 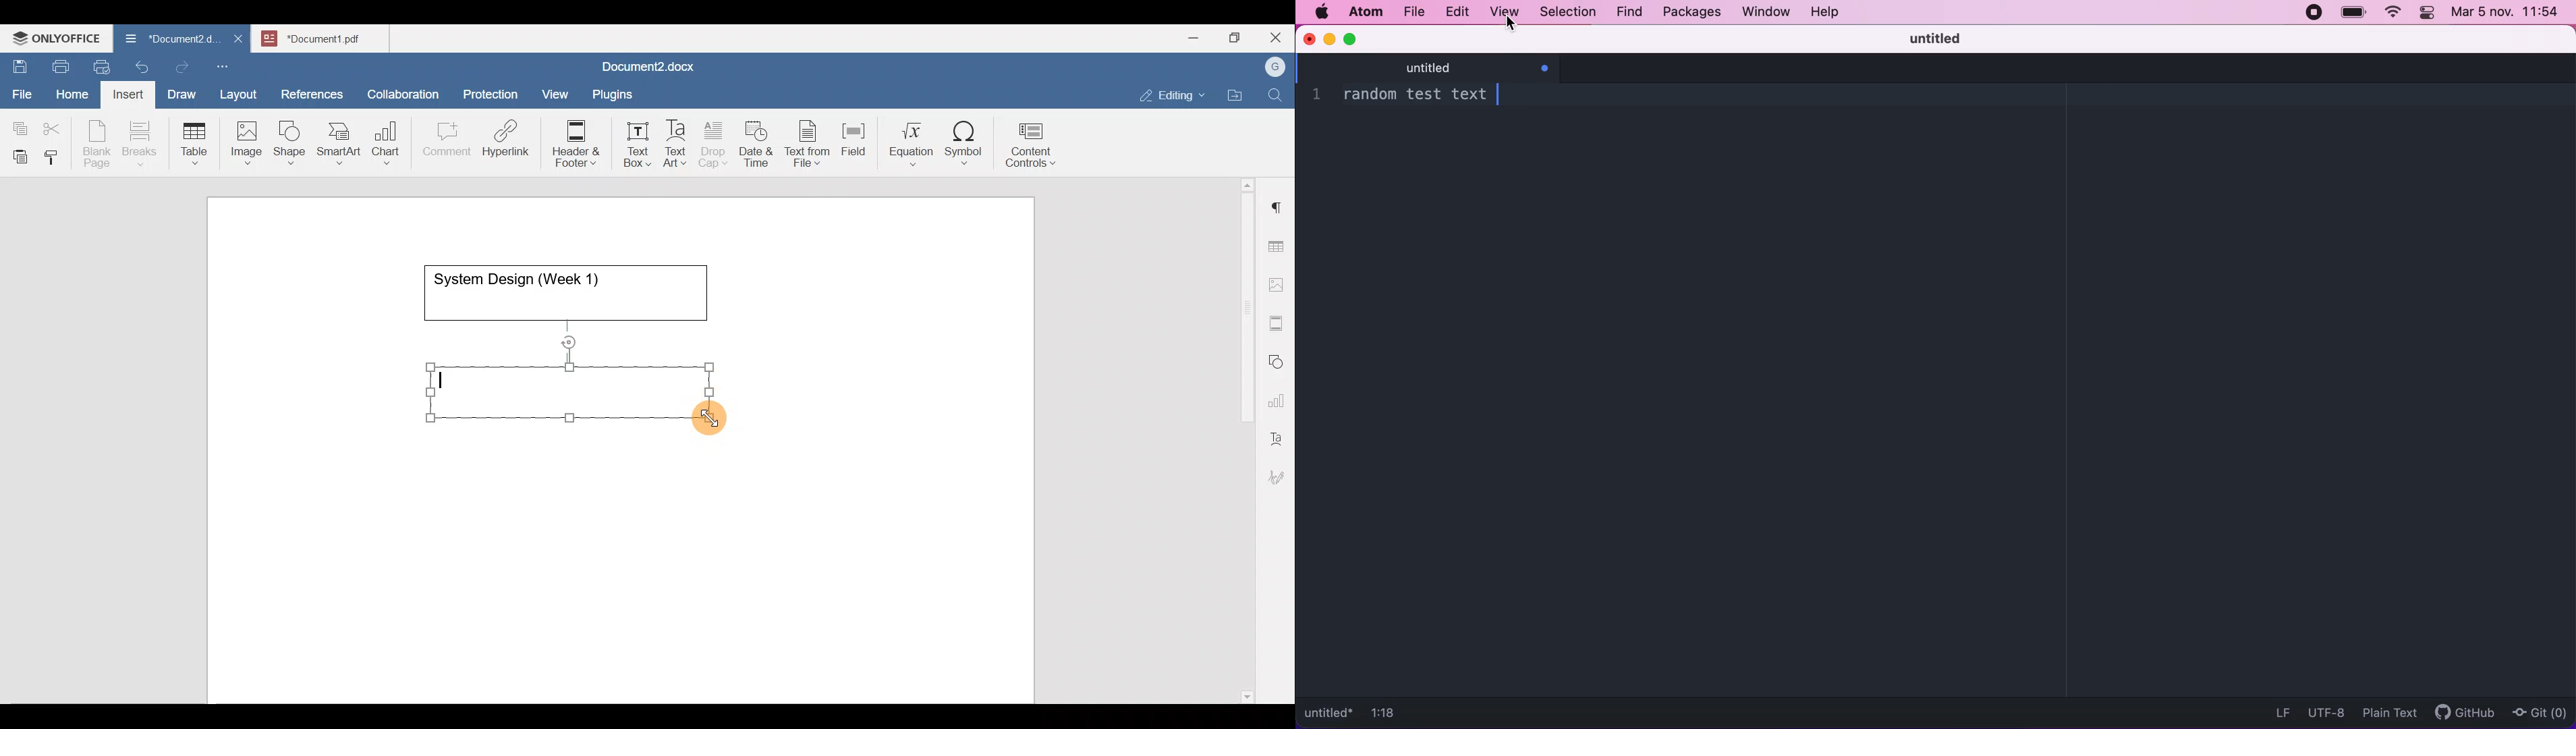 I want to click on Copy, so click(x=18, y=124).